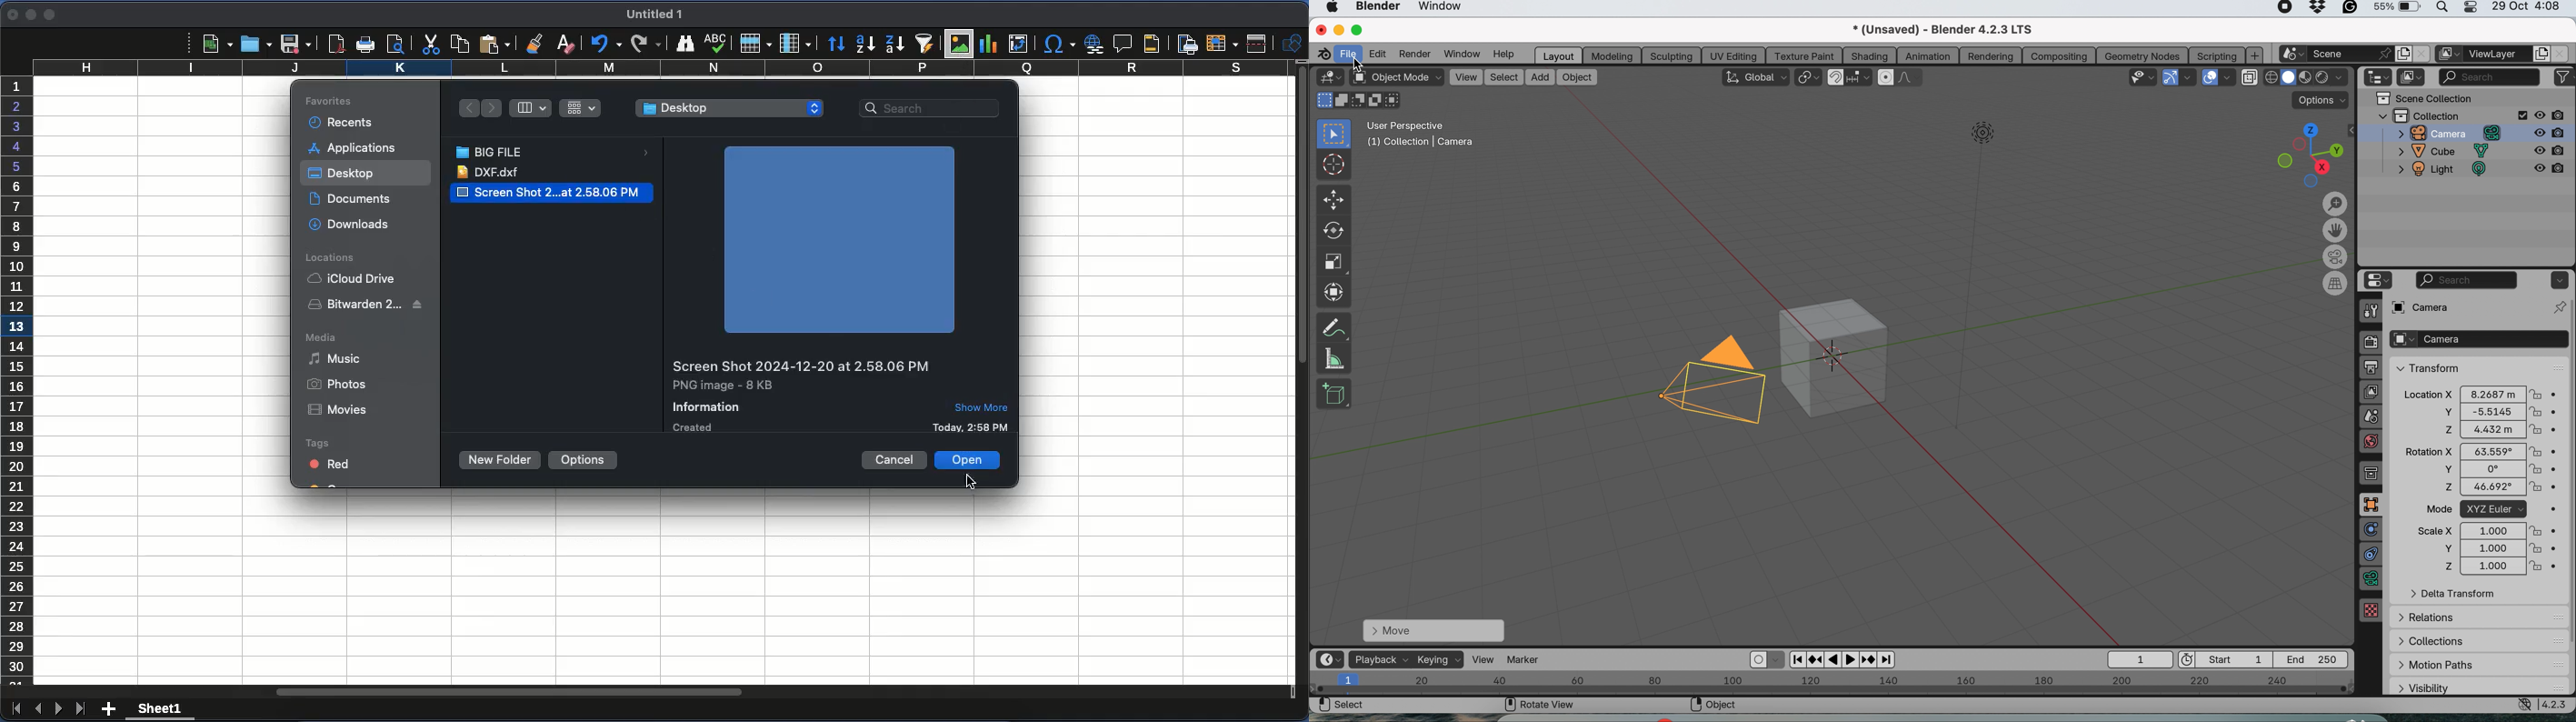  What do you see at coordinates (370, 305) in the screenshot?
I see `biwarden` at bounding box center [370, 305].